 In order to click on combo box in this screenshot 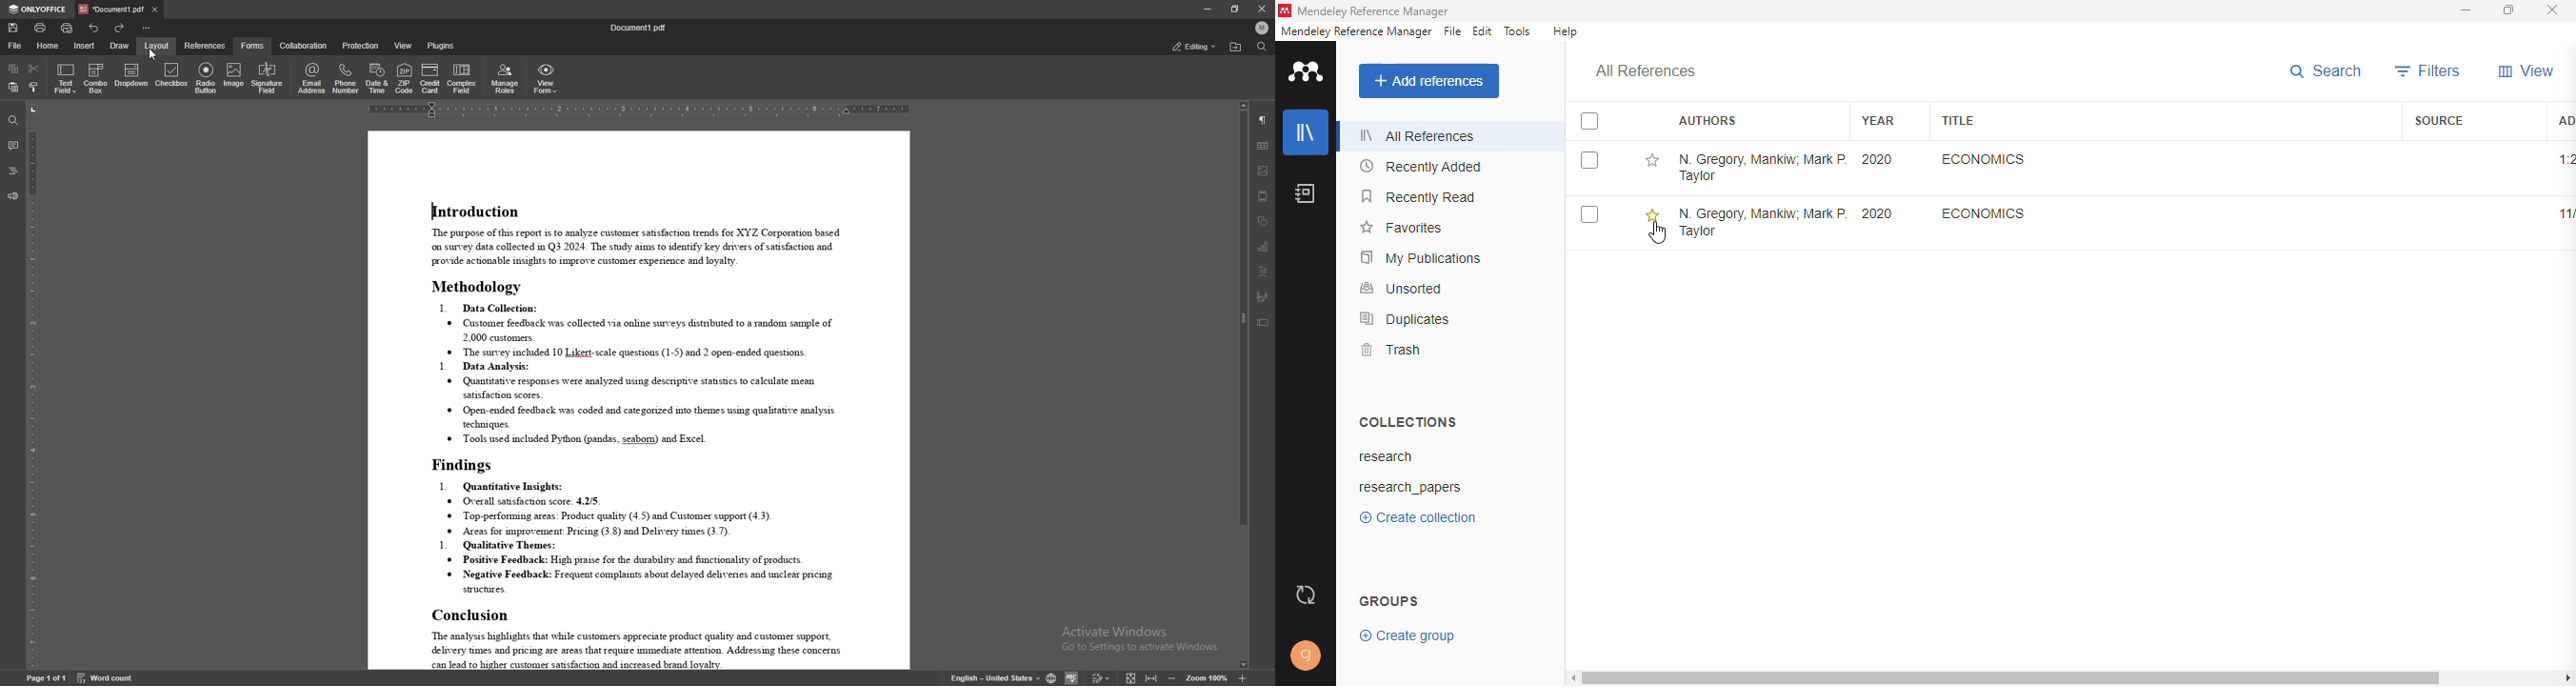, I will do `click(96, 78)`.